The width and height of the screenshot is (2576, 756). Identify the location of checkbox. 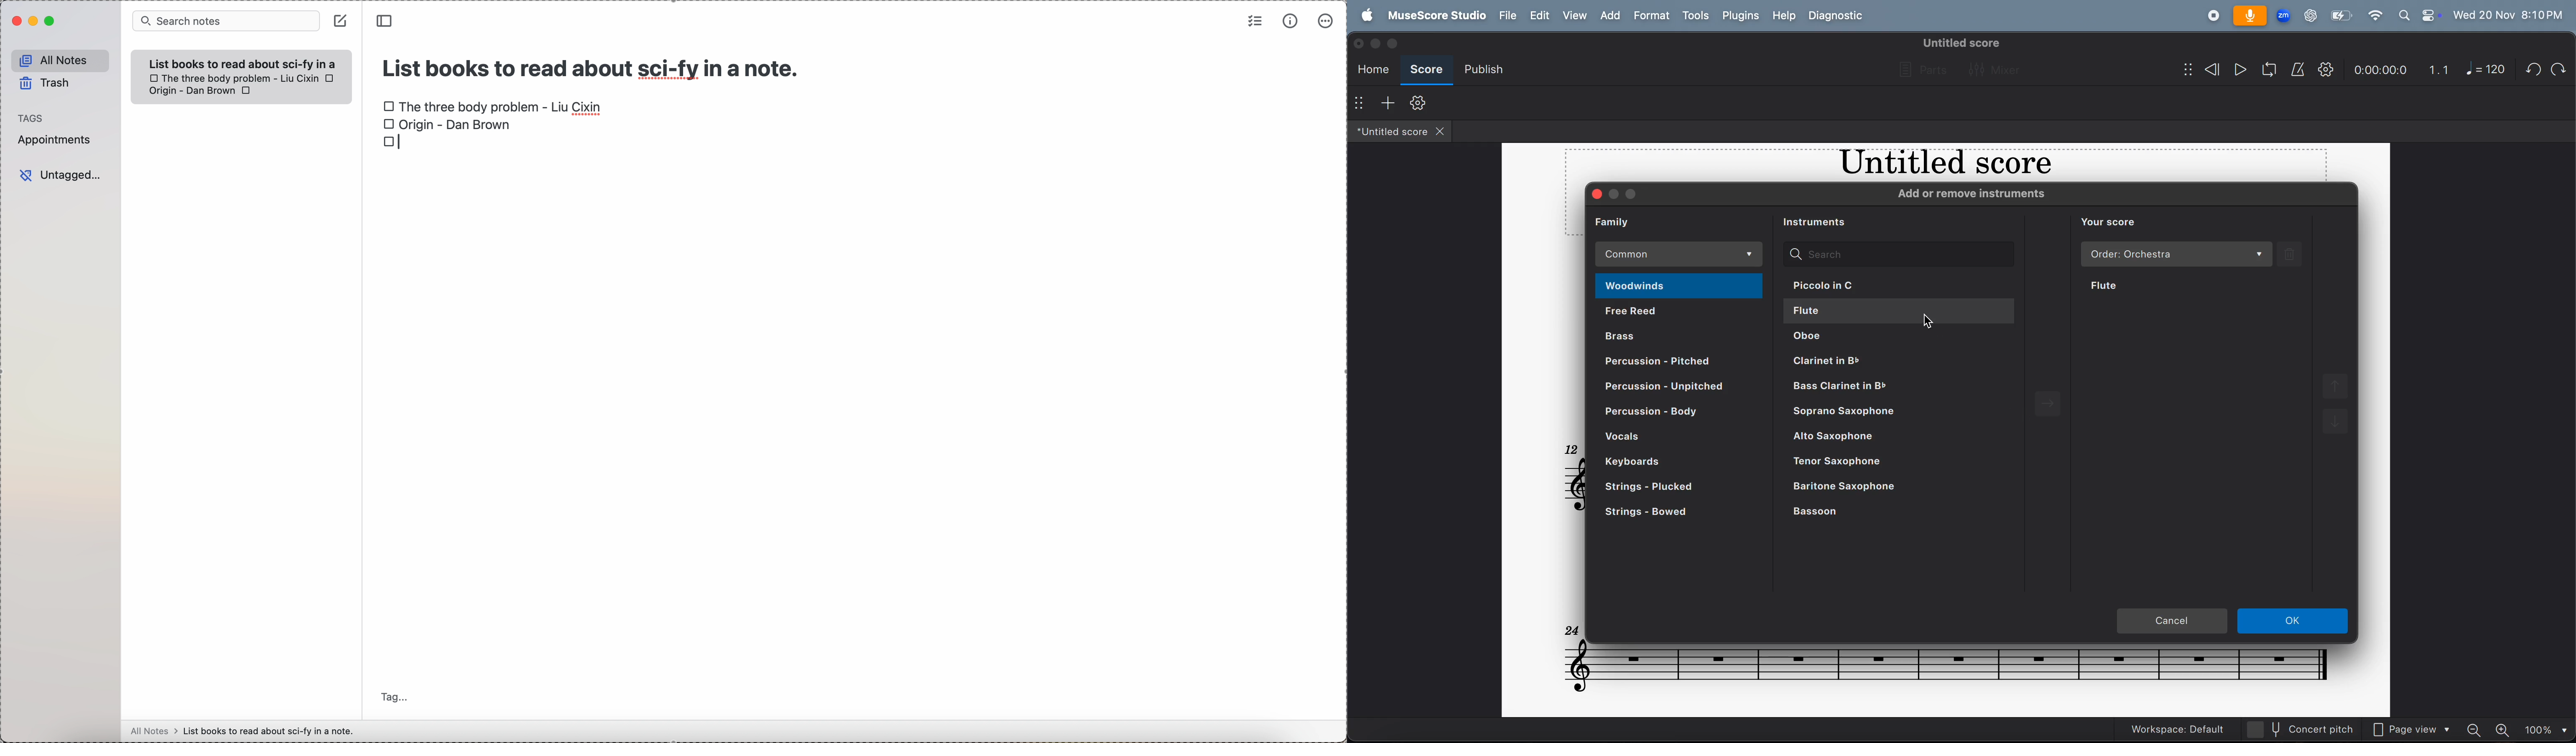
(249, 92).